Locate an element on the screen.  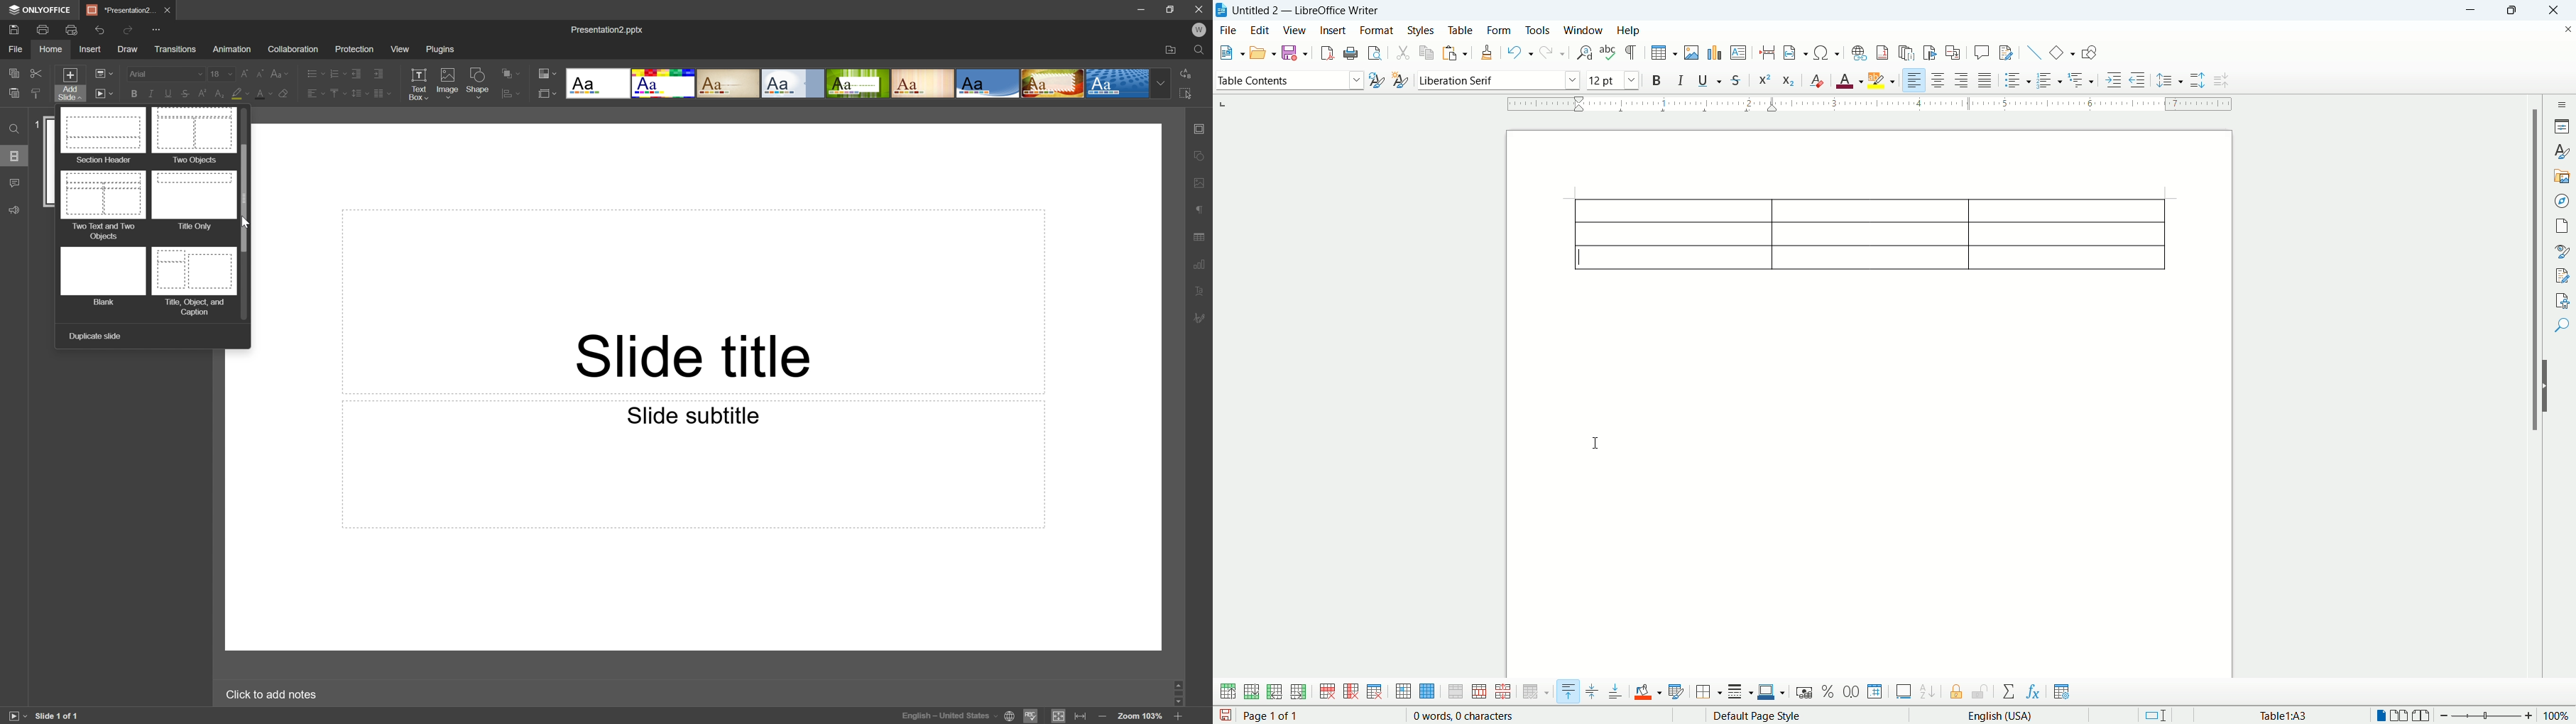
find is located at coordinates (2560, 325).